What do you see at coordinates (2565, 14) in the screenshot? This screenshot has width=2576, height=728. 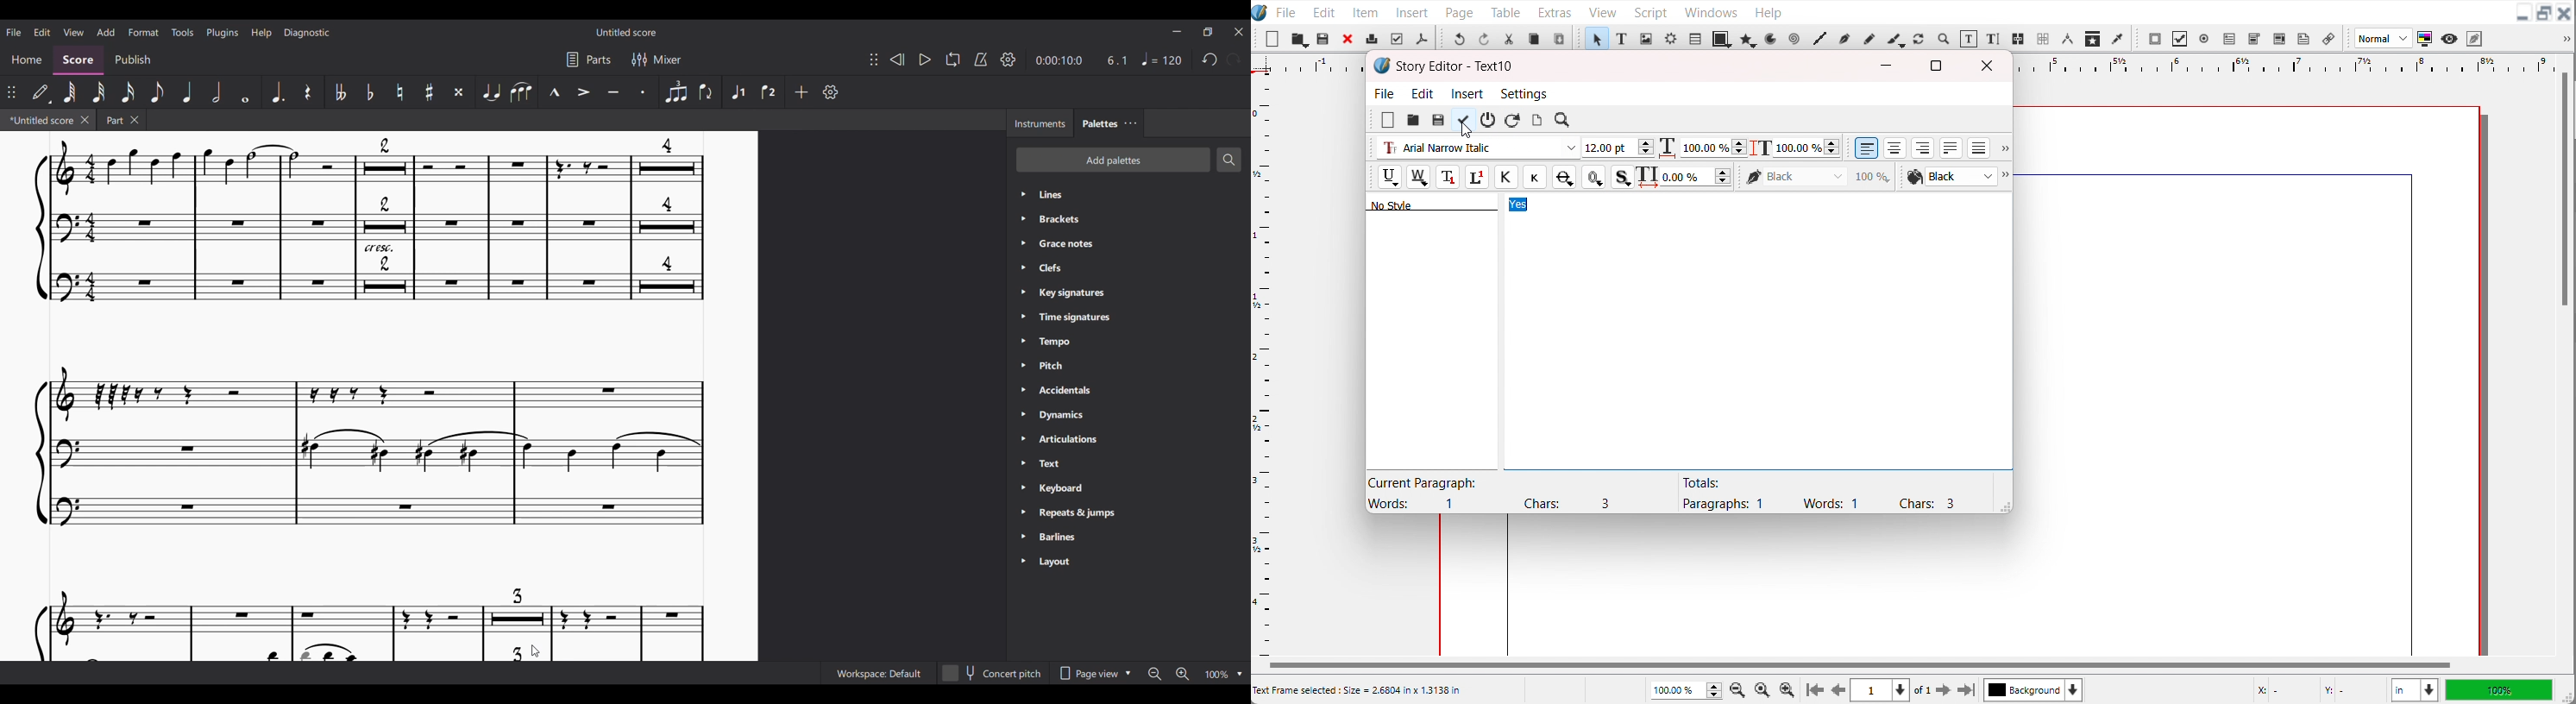 I see `Close` at bounding box center [2565, 14].